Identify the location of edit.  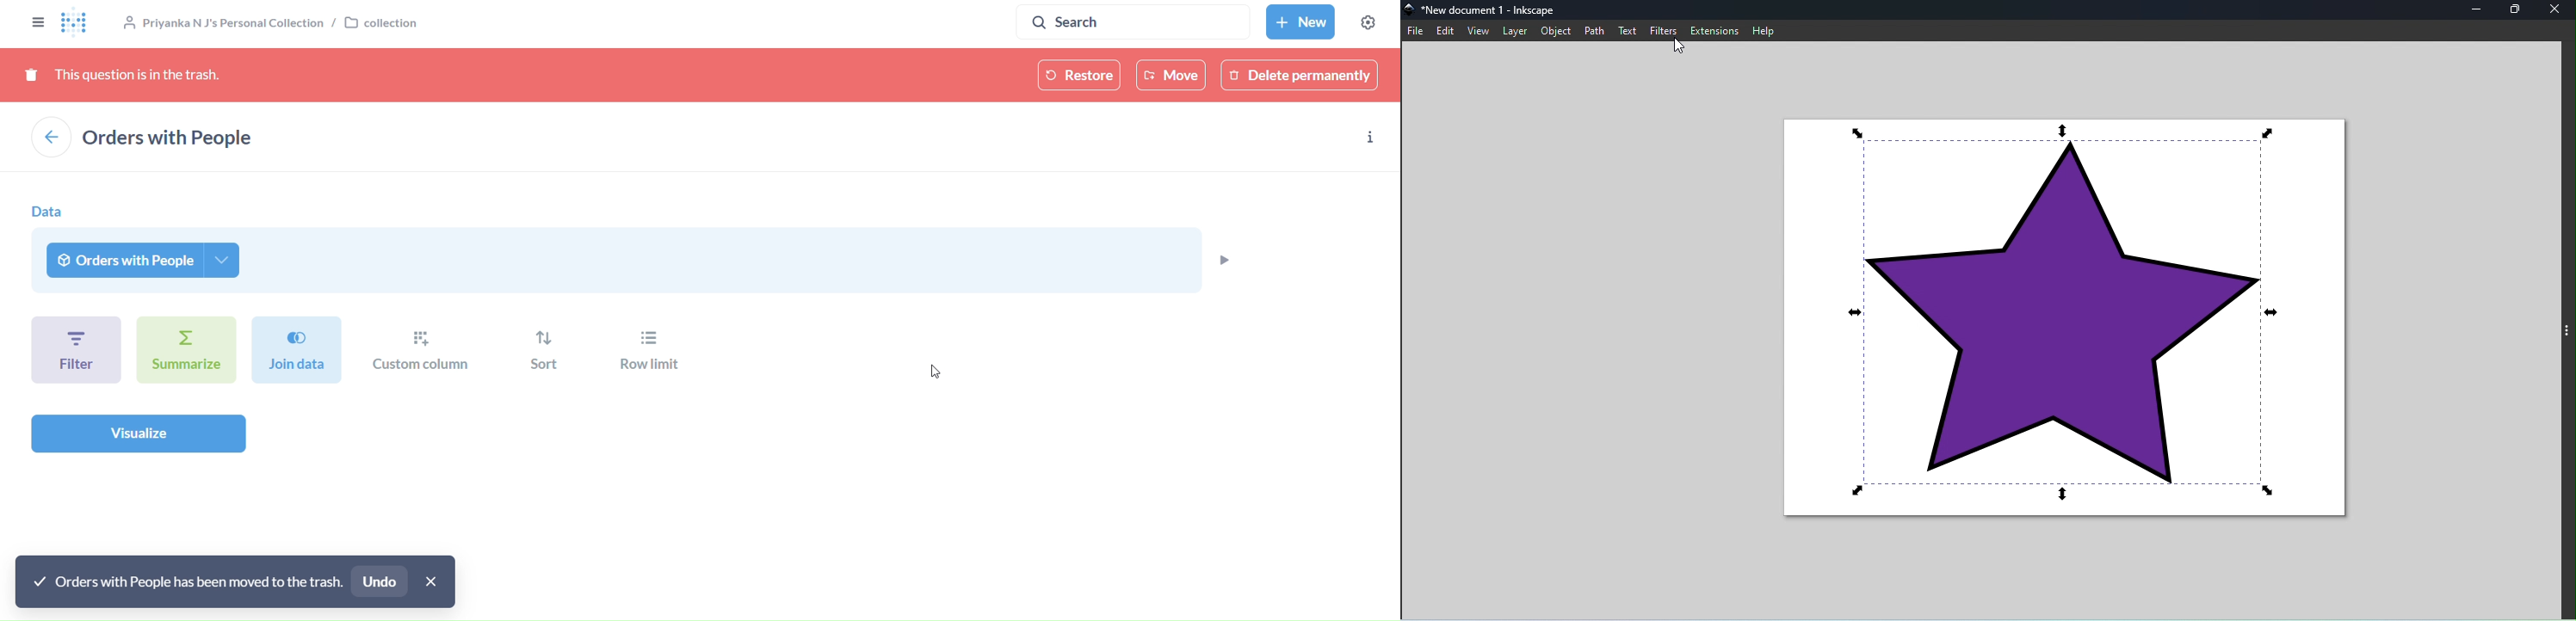
(1448, 31).